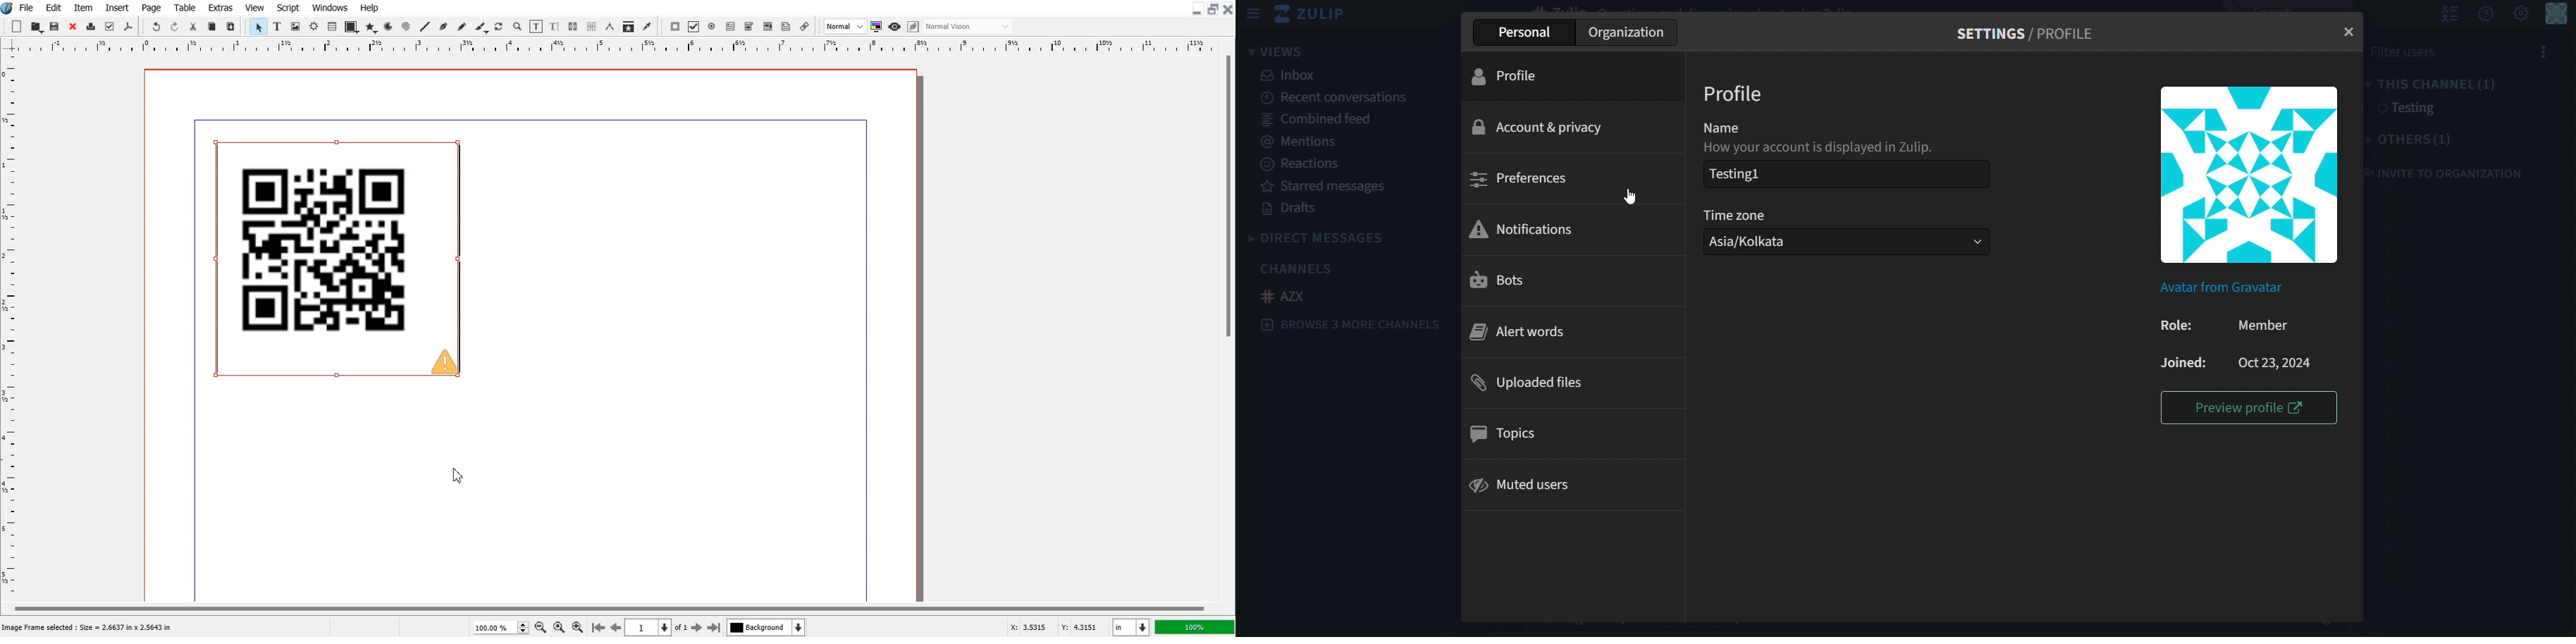  Describe the element at coordinates (2444, 52) in the screenshot. I see `File User` at that location.